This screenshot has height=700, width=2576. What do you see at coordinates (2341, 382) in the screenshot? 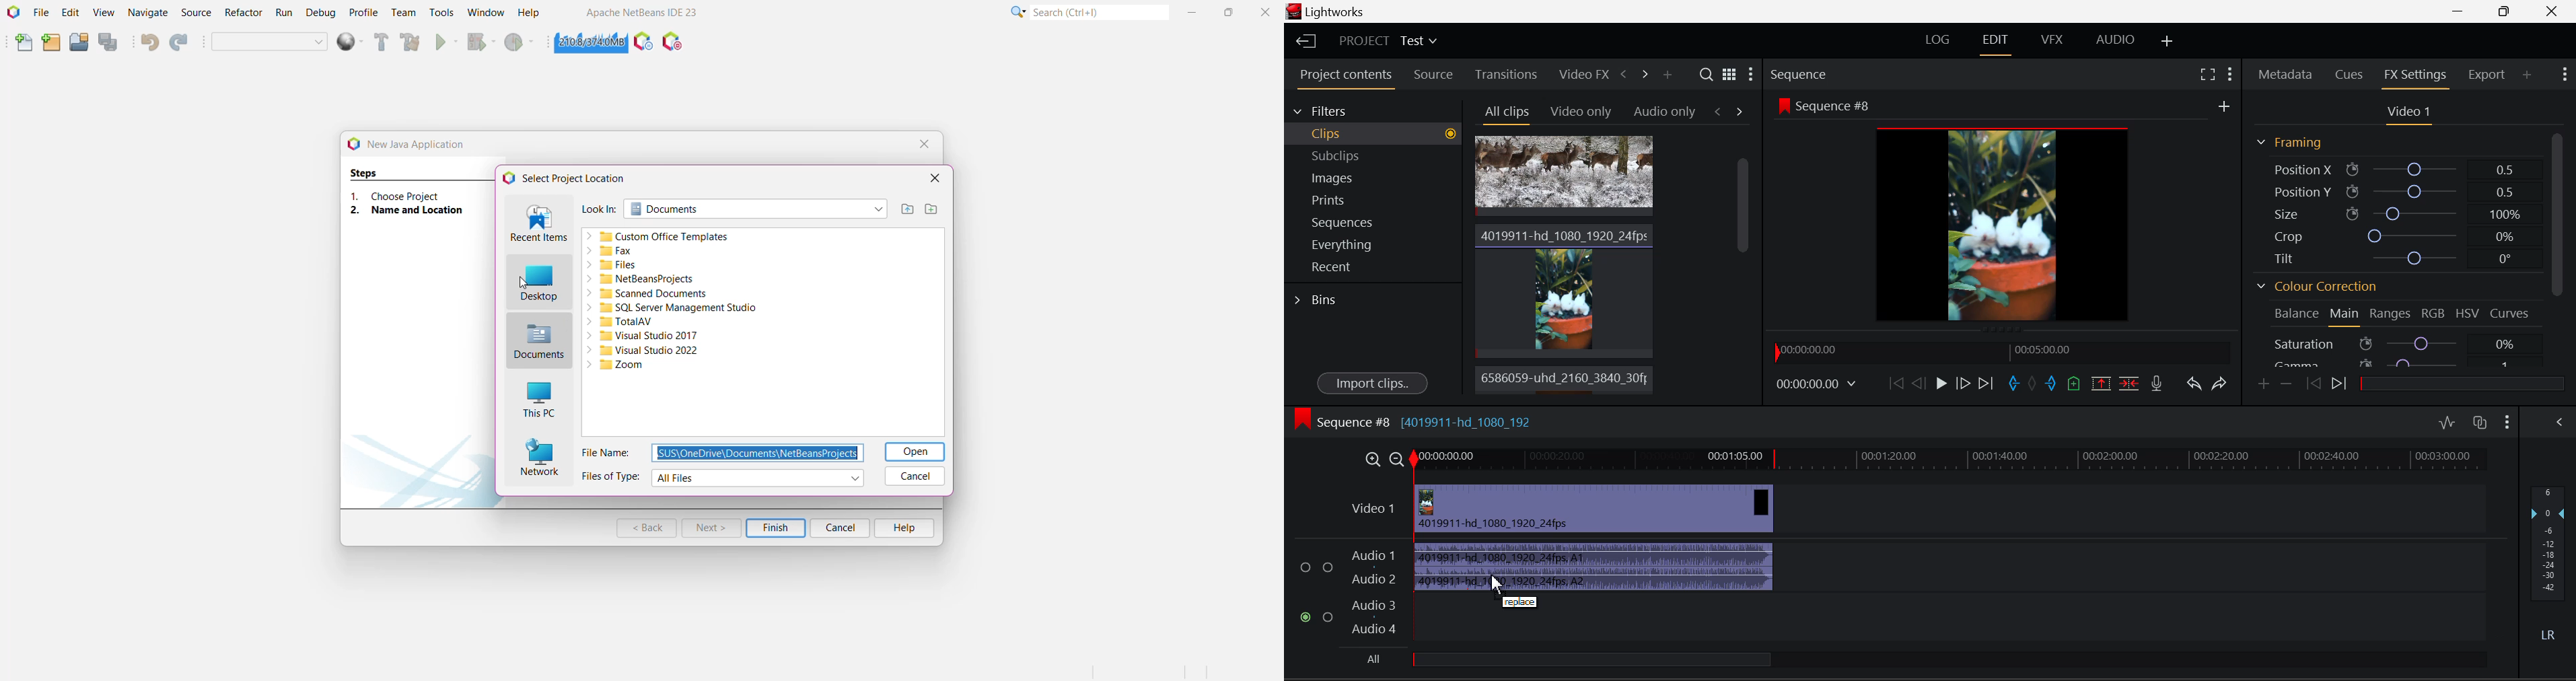
I see `Next keyframe` at bounding box center [2341, 382].